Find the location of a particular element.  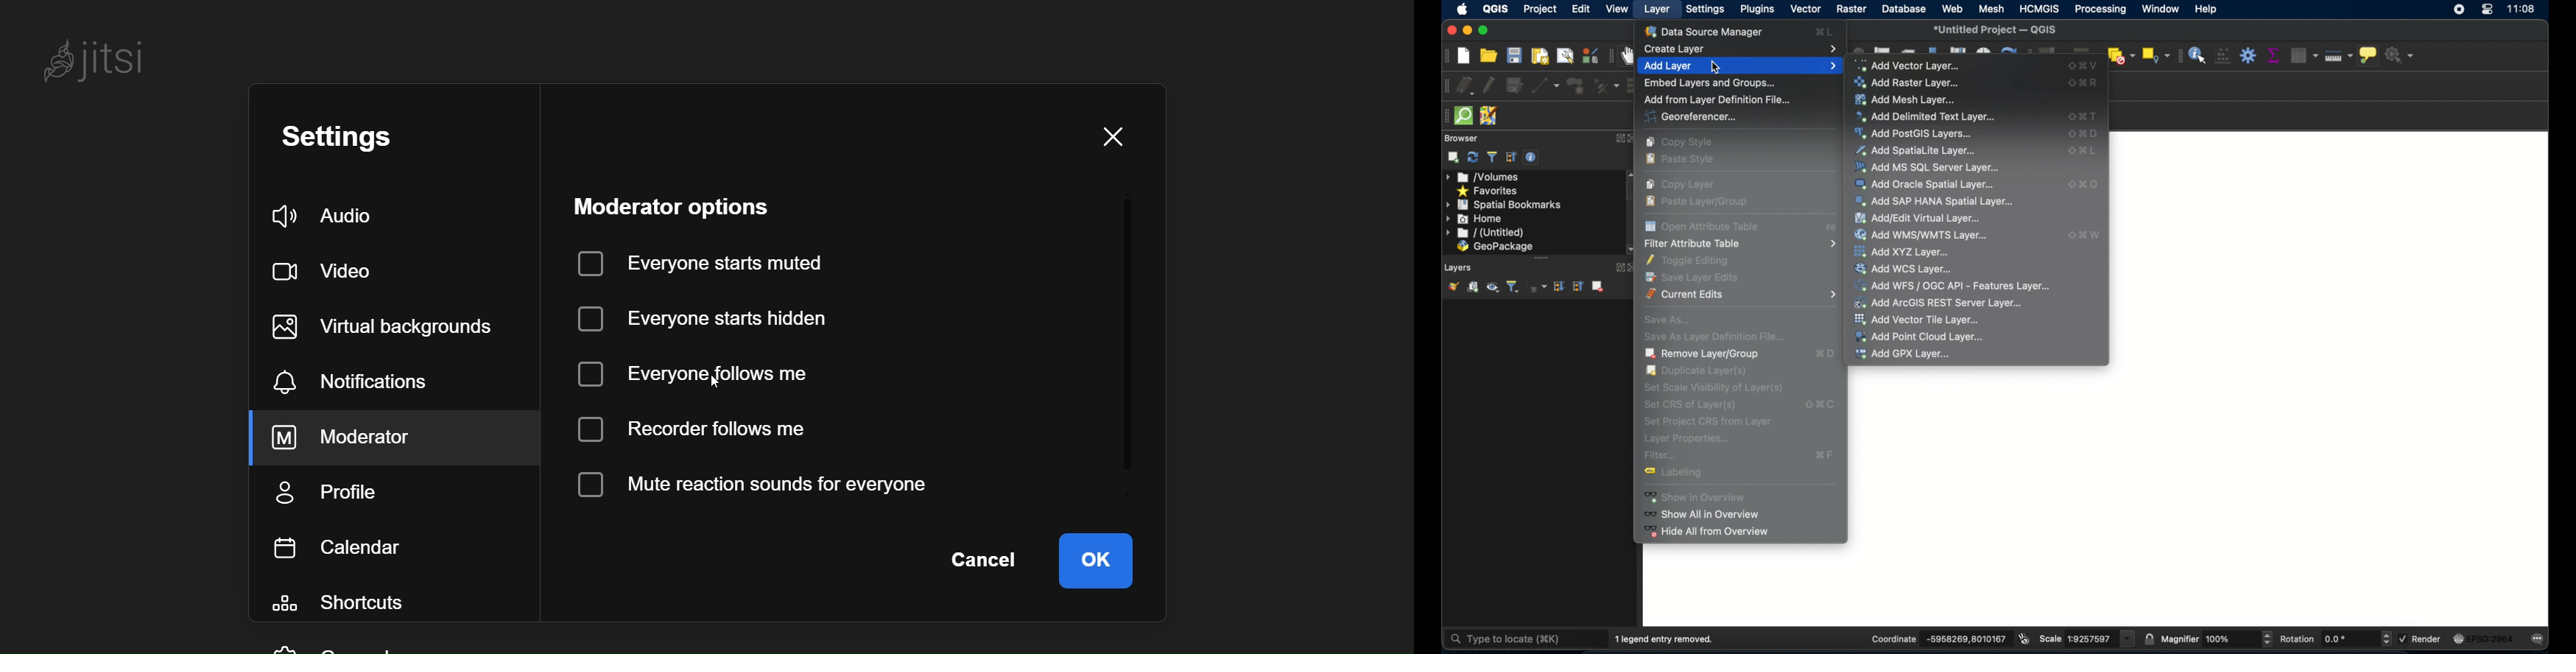

open attribute table is located at coordinates (1703, 225).